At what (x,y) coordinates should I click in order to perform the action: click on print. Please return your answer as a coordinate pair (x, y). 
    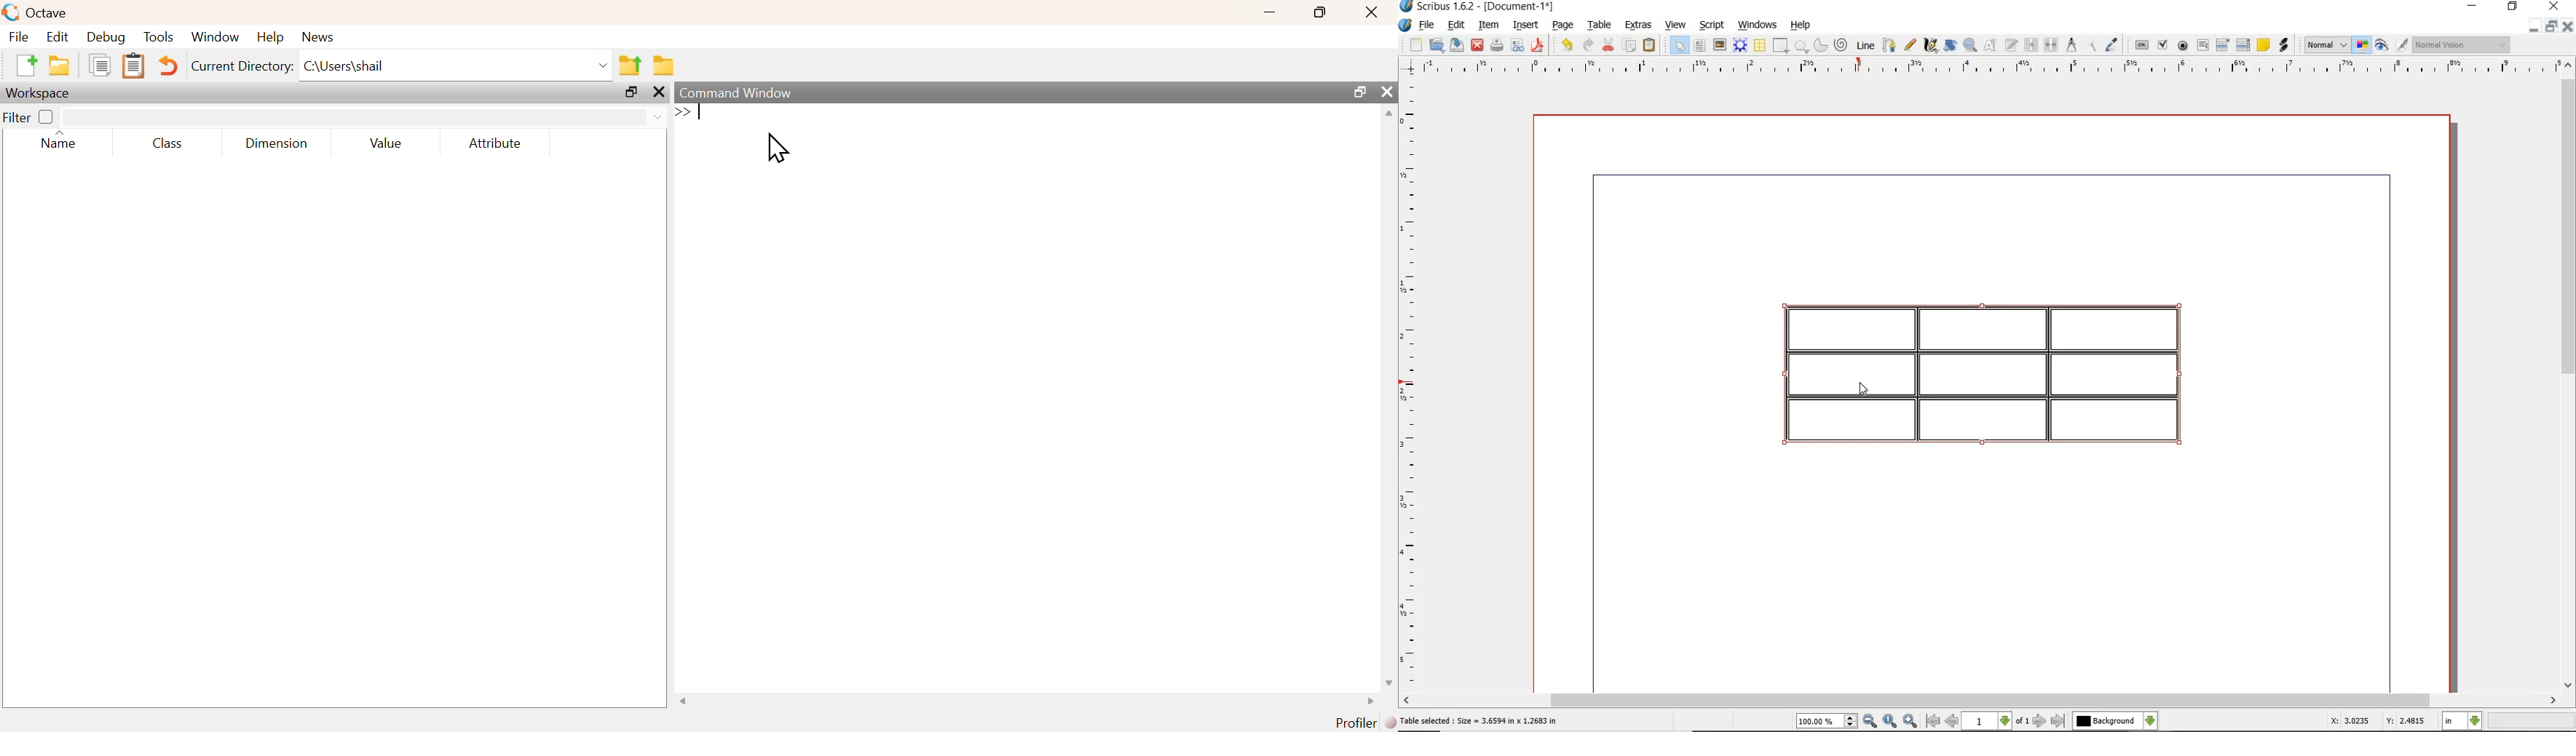
    Looking at the image, I should click on (1498, 46).